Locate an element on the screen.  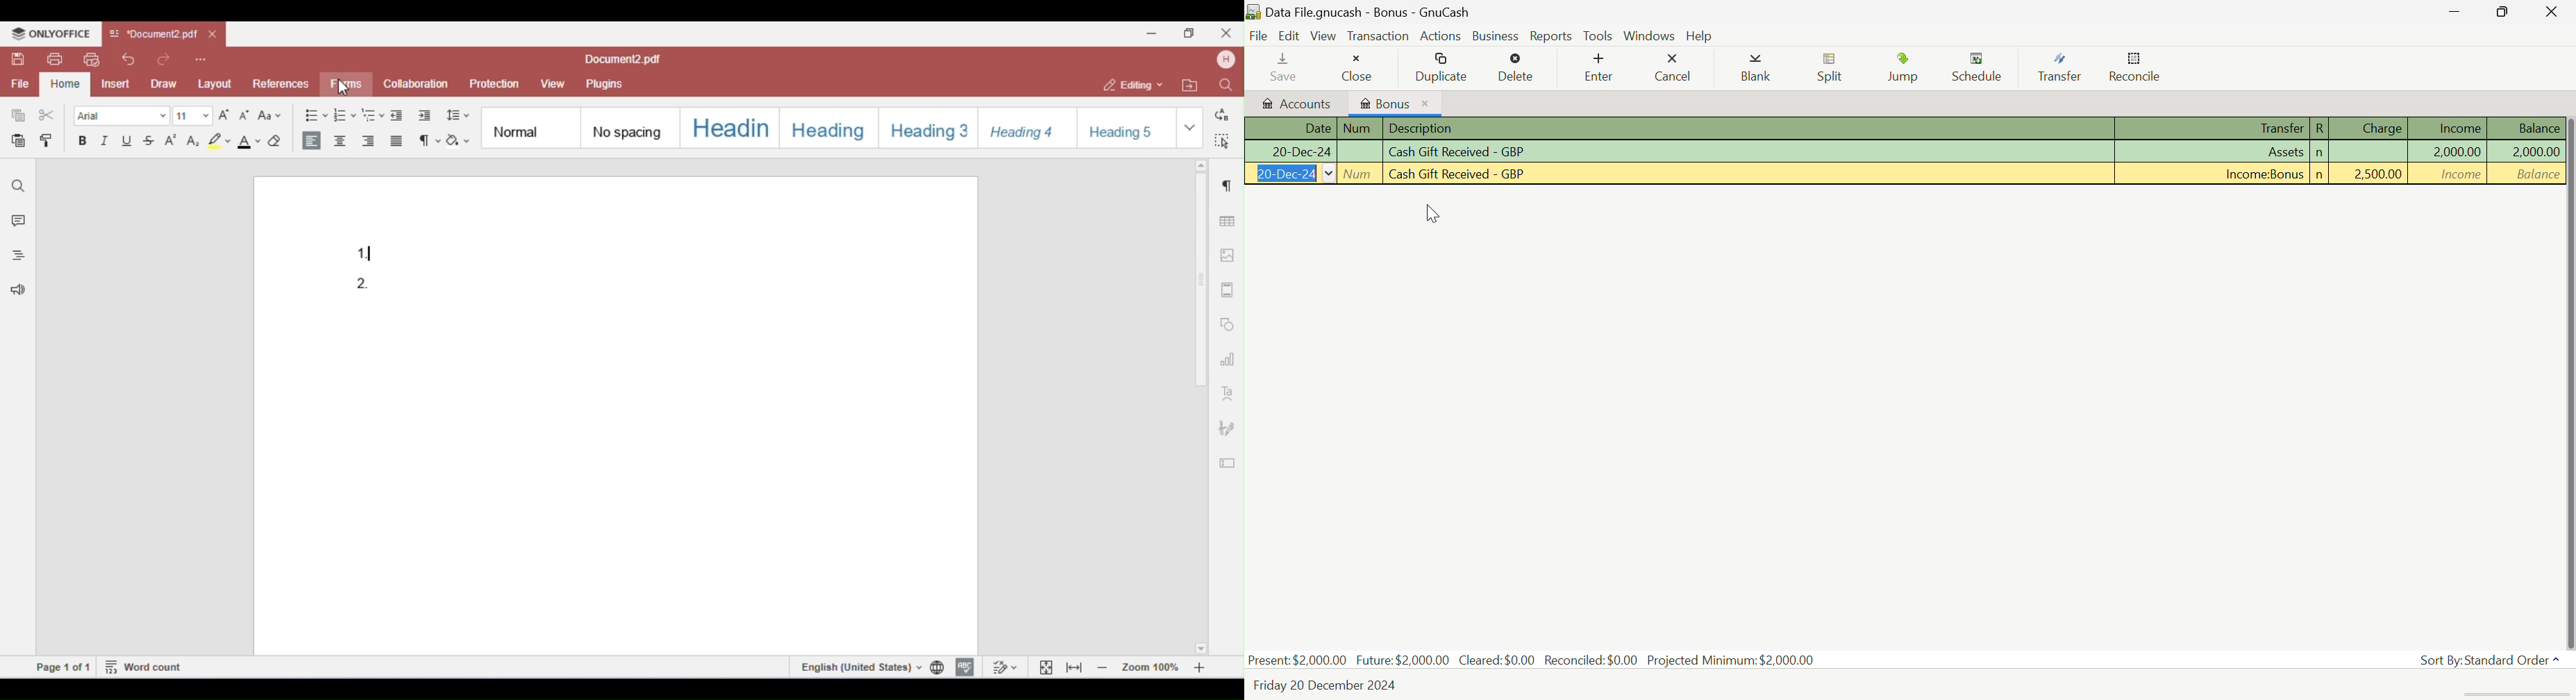
Transaction is located at coordinates (1377, 35).